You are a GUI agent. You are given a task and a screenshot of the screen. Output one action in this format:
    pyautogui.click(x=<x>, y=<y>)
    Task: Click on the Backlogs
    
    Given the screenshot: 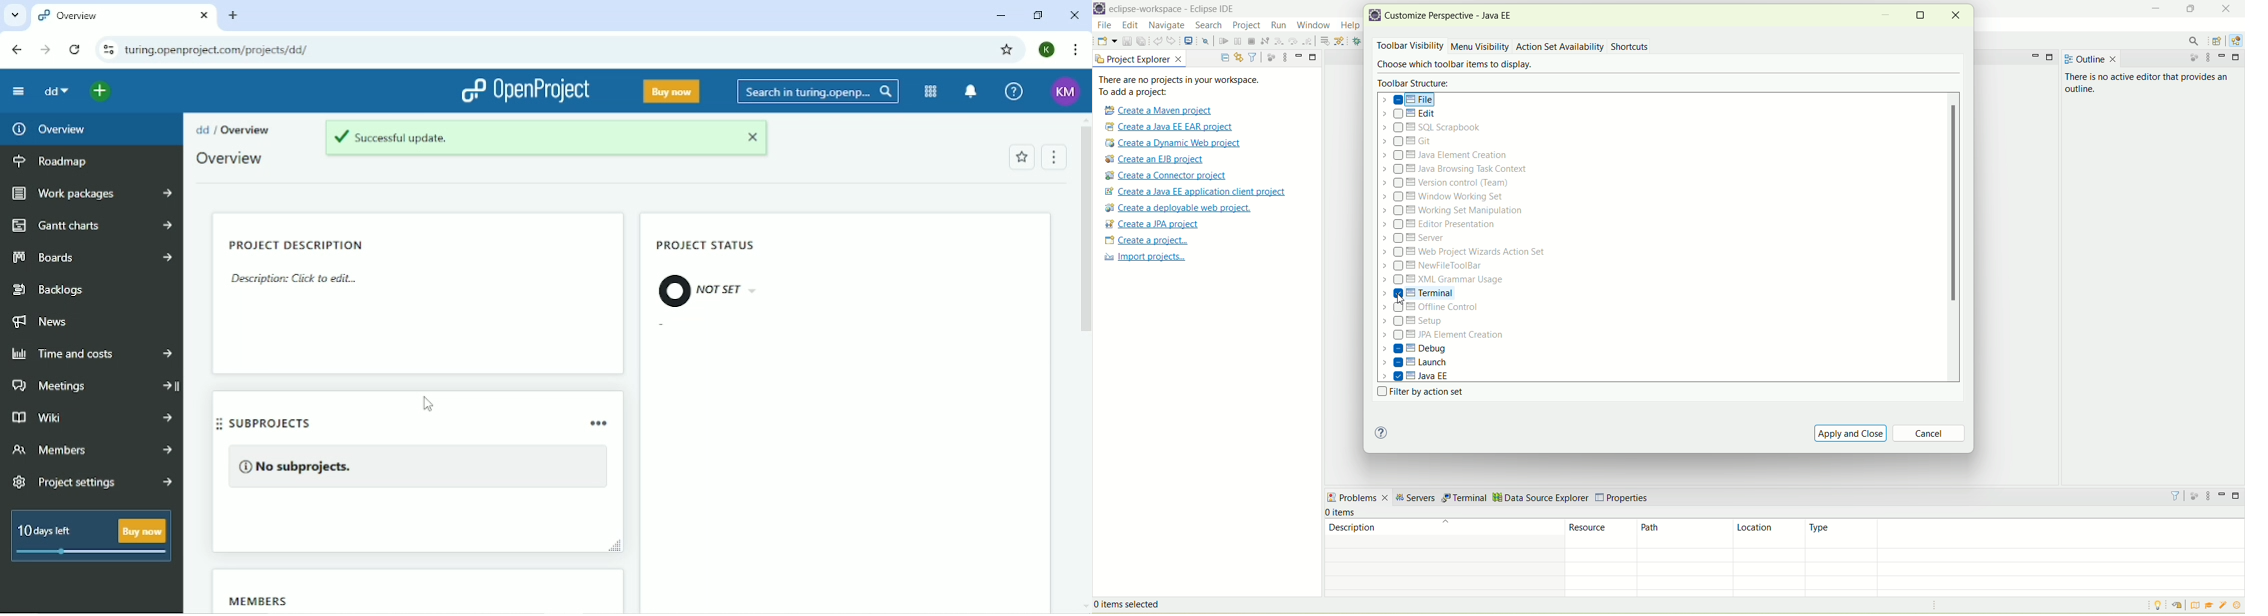 What is the action you would take?
    pyautogui.click(x=51, y=290)
    